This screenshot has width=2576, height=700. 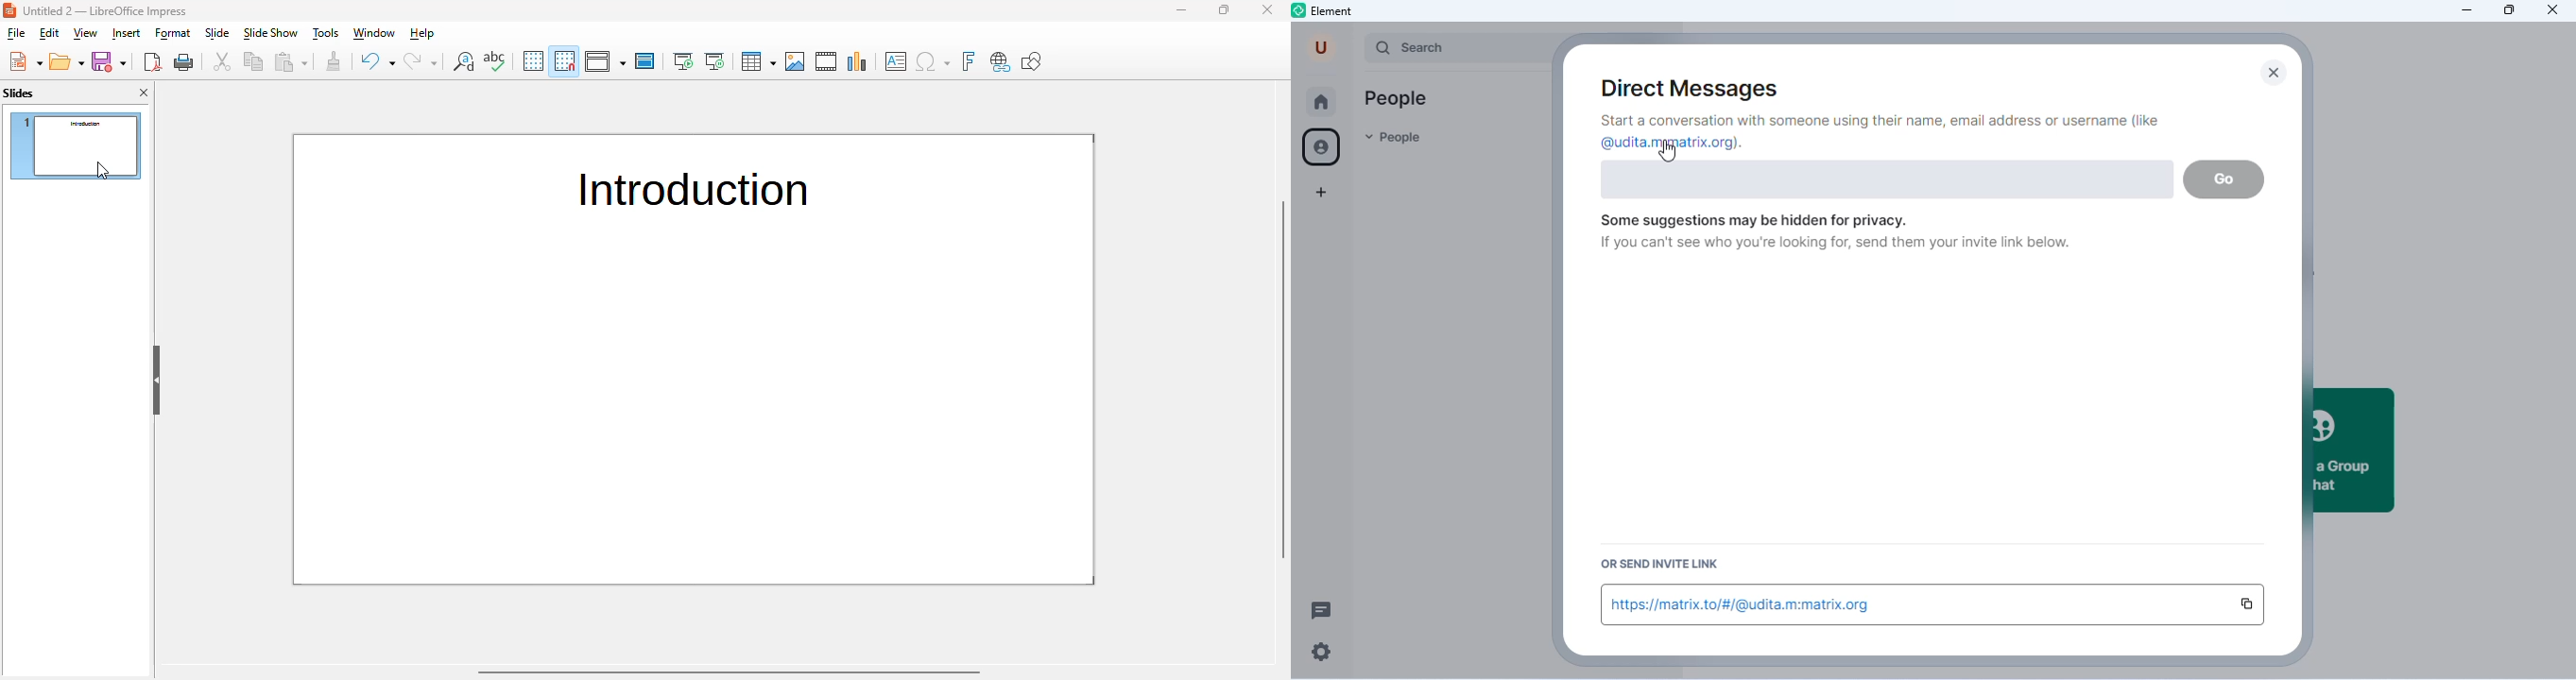 What do you see at coordinates (858, 61) in the screenshot?
I see `insert chart` at bounding box center [858, 61].